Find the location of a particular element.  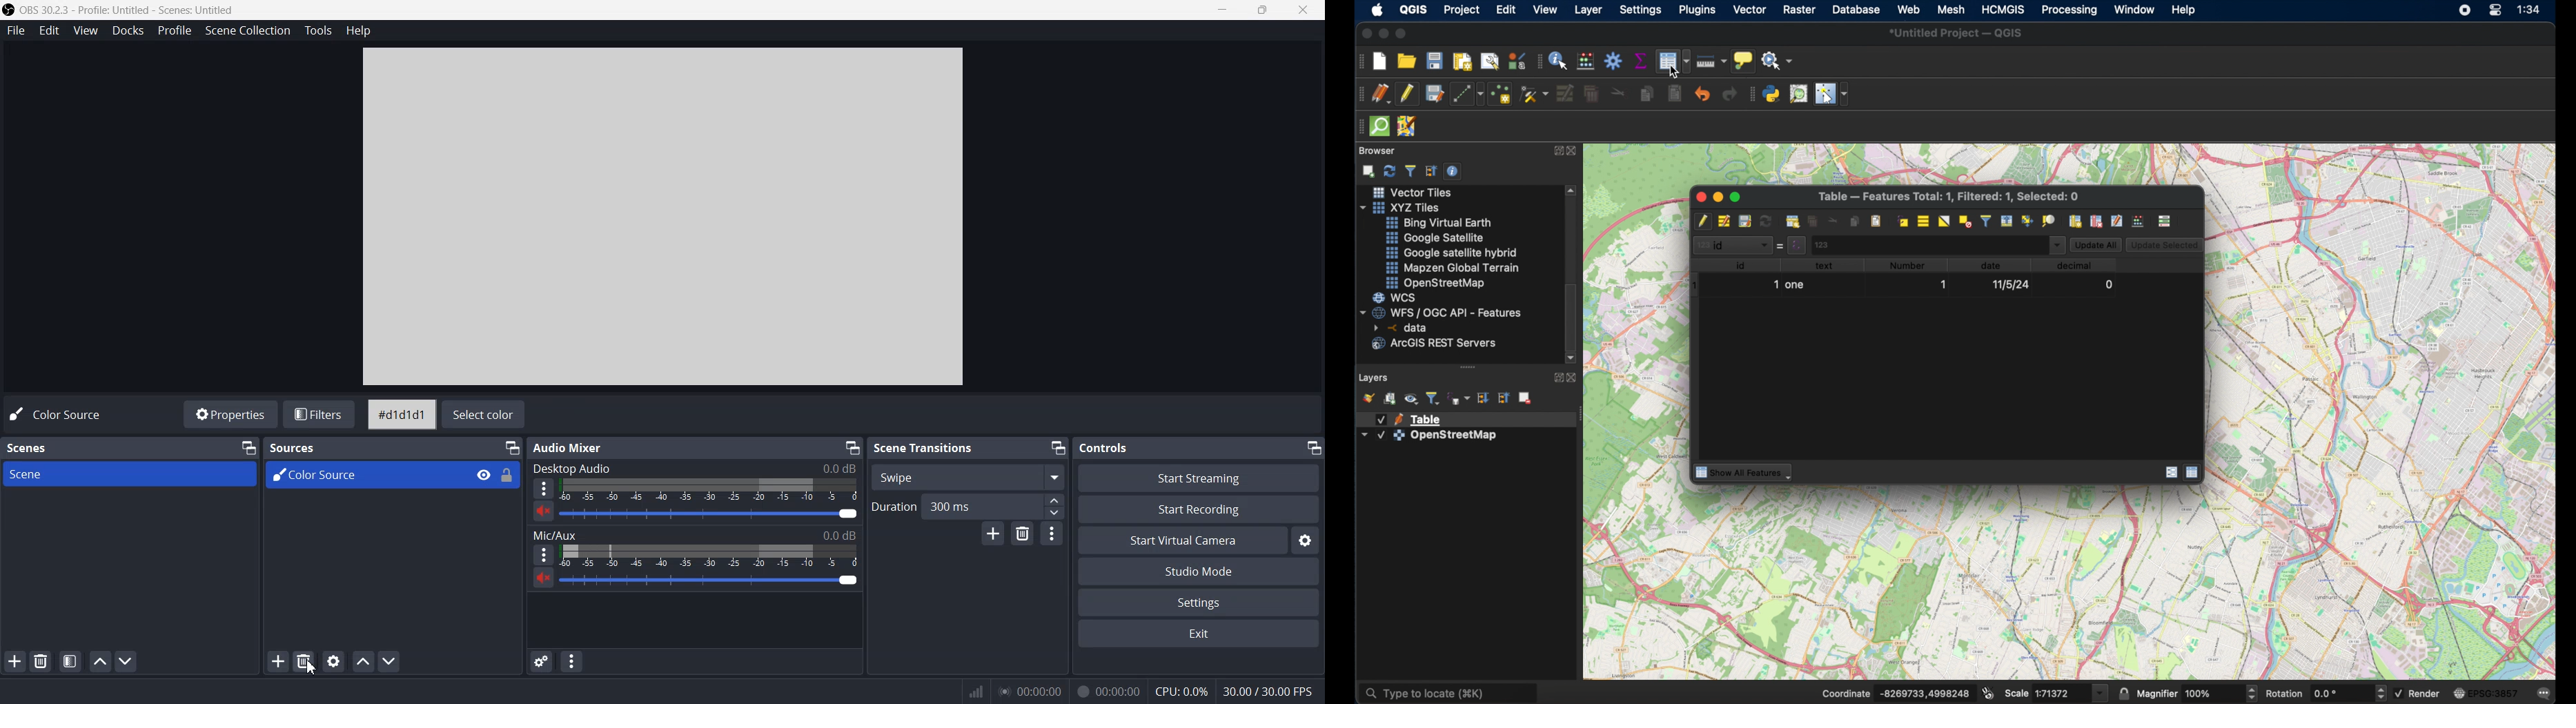

redo is located at coordinates (1732, 95).